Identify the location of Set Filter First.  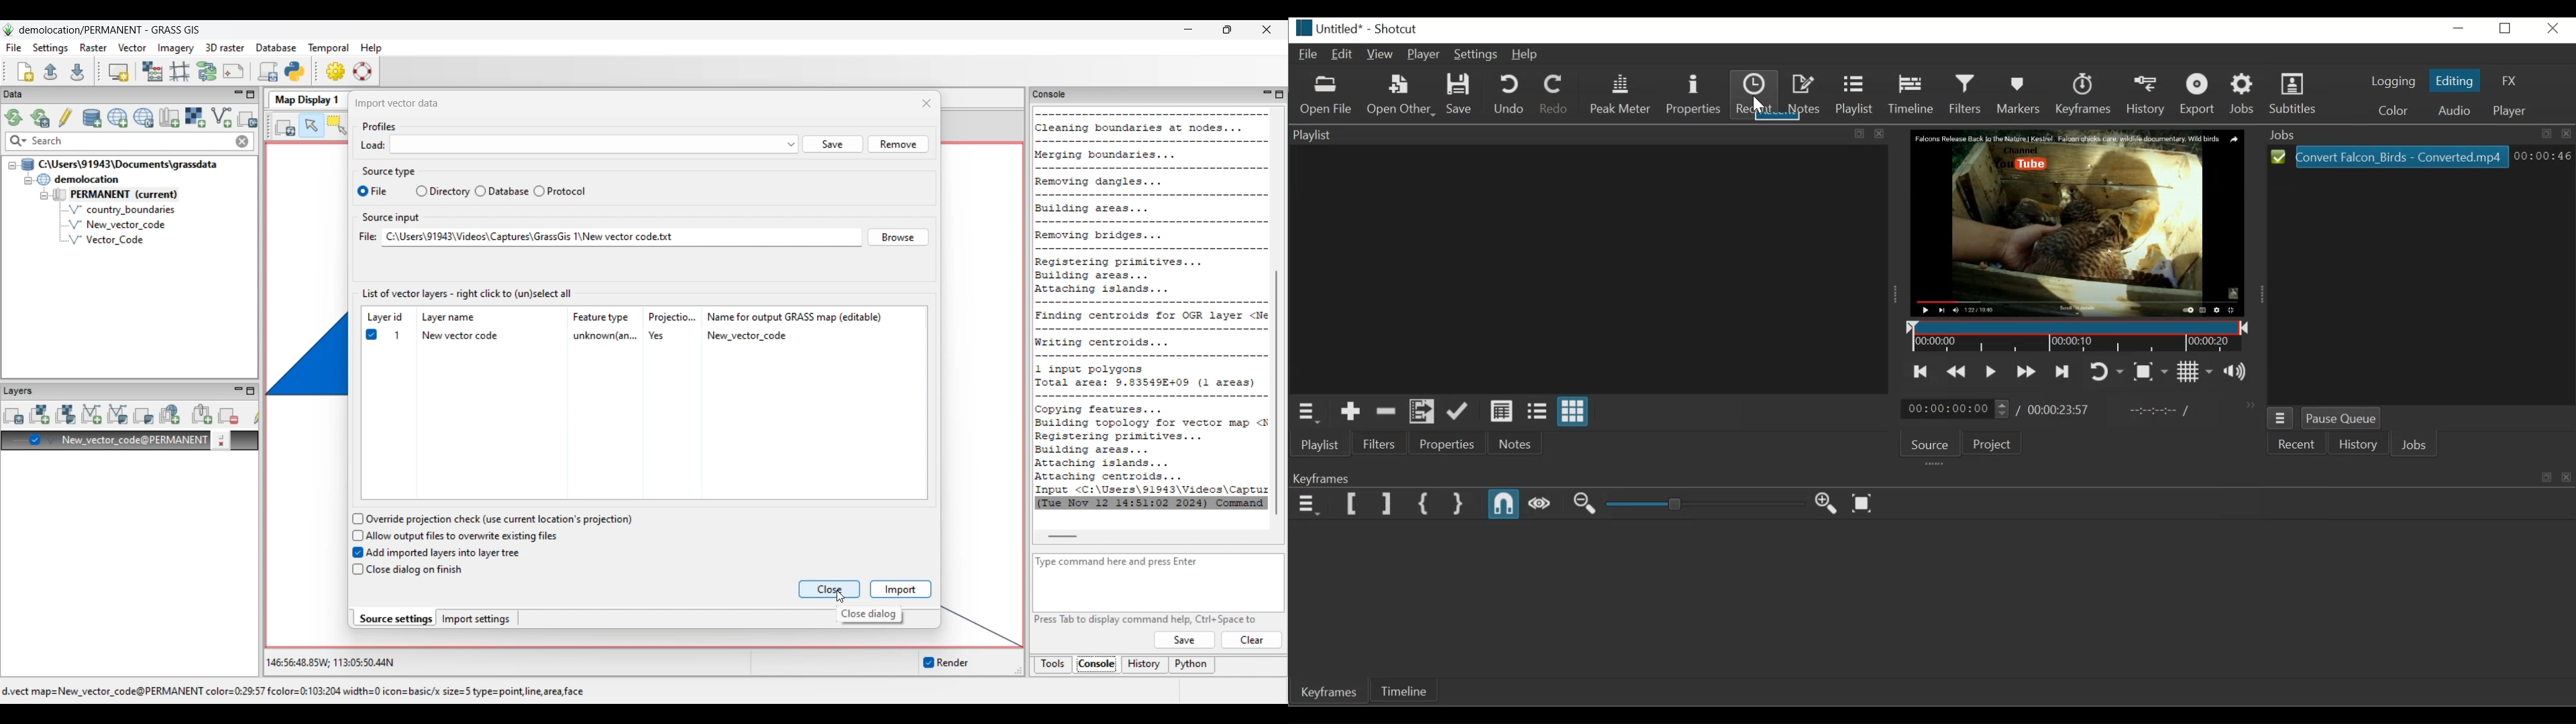
(1351, 505).